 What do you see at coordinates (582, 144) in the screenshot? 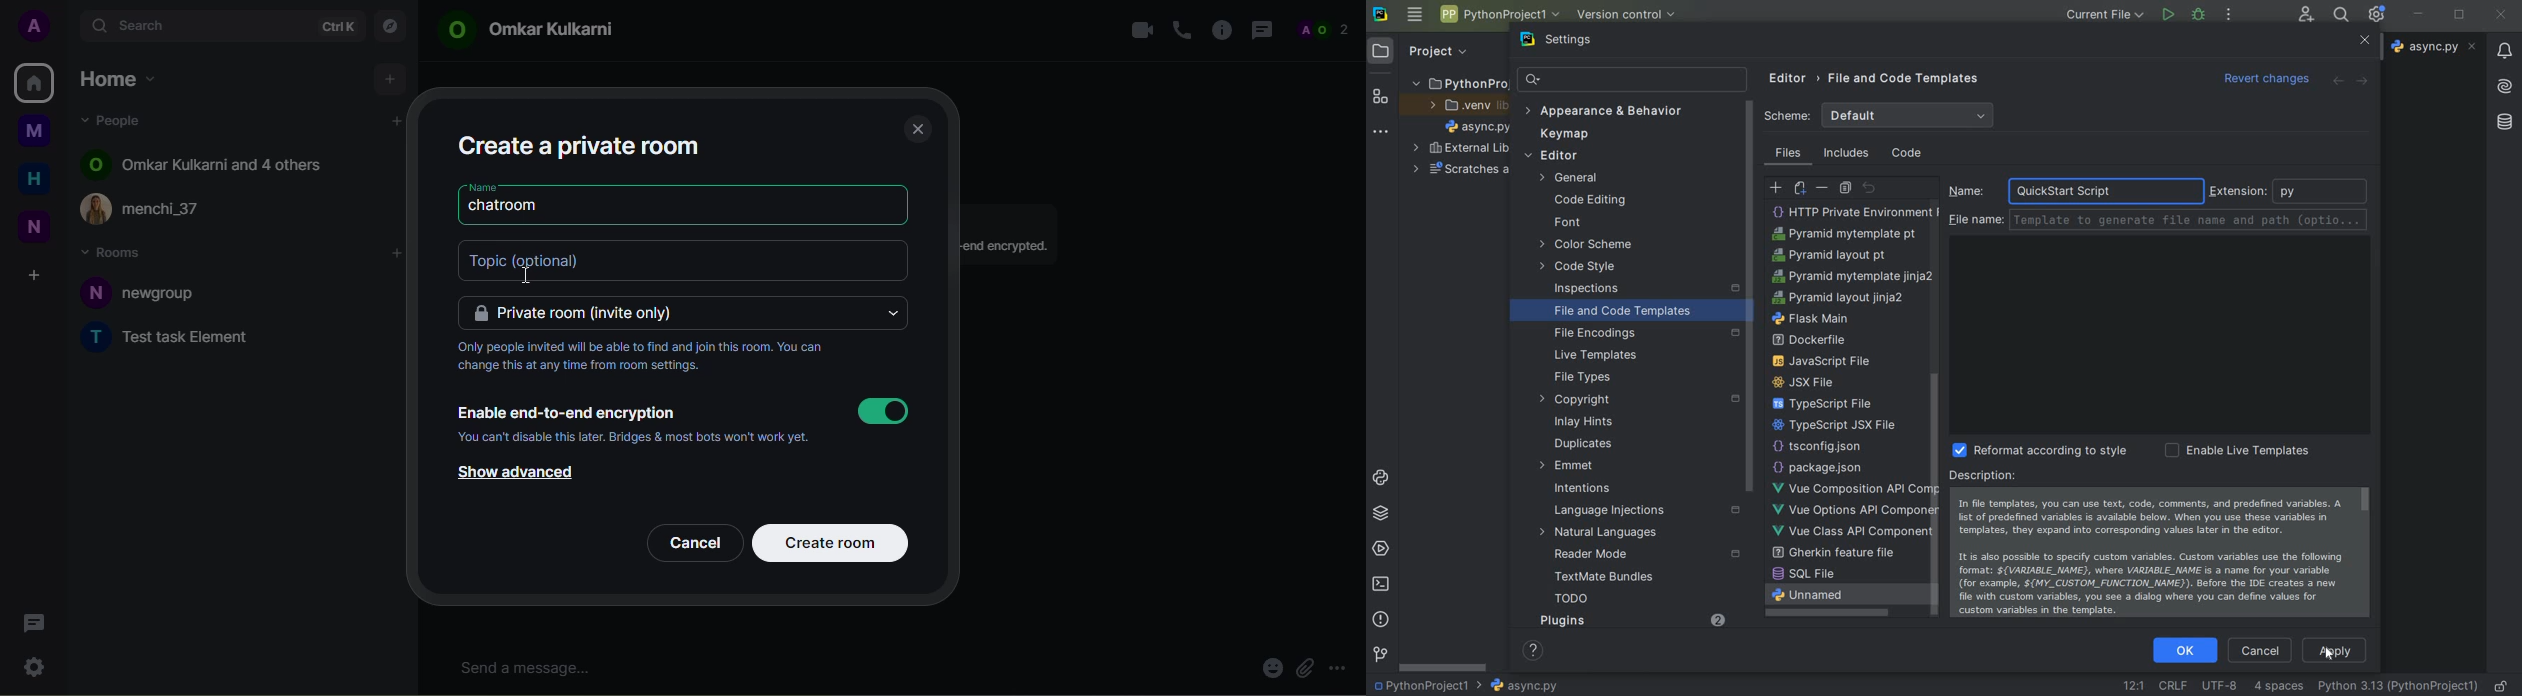
I see `create a private room` at bounding box center [582, 144].